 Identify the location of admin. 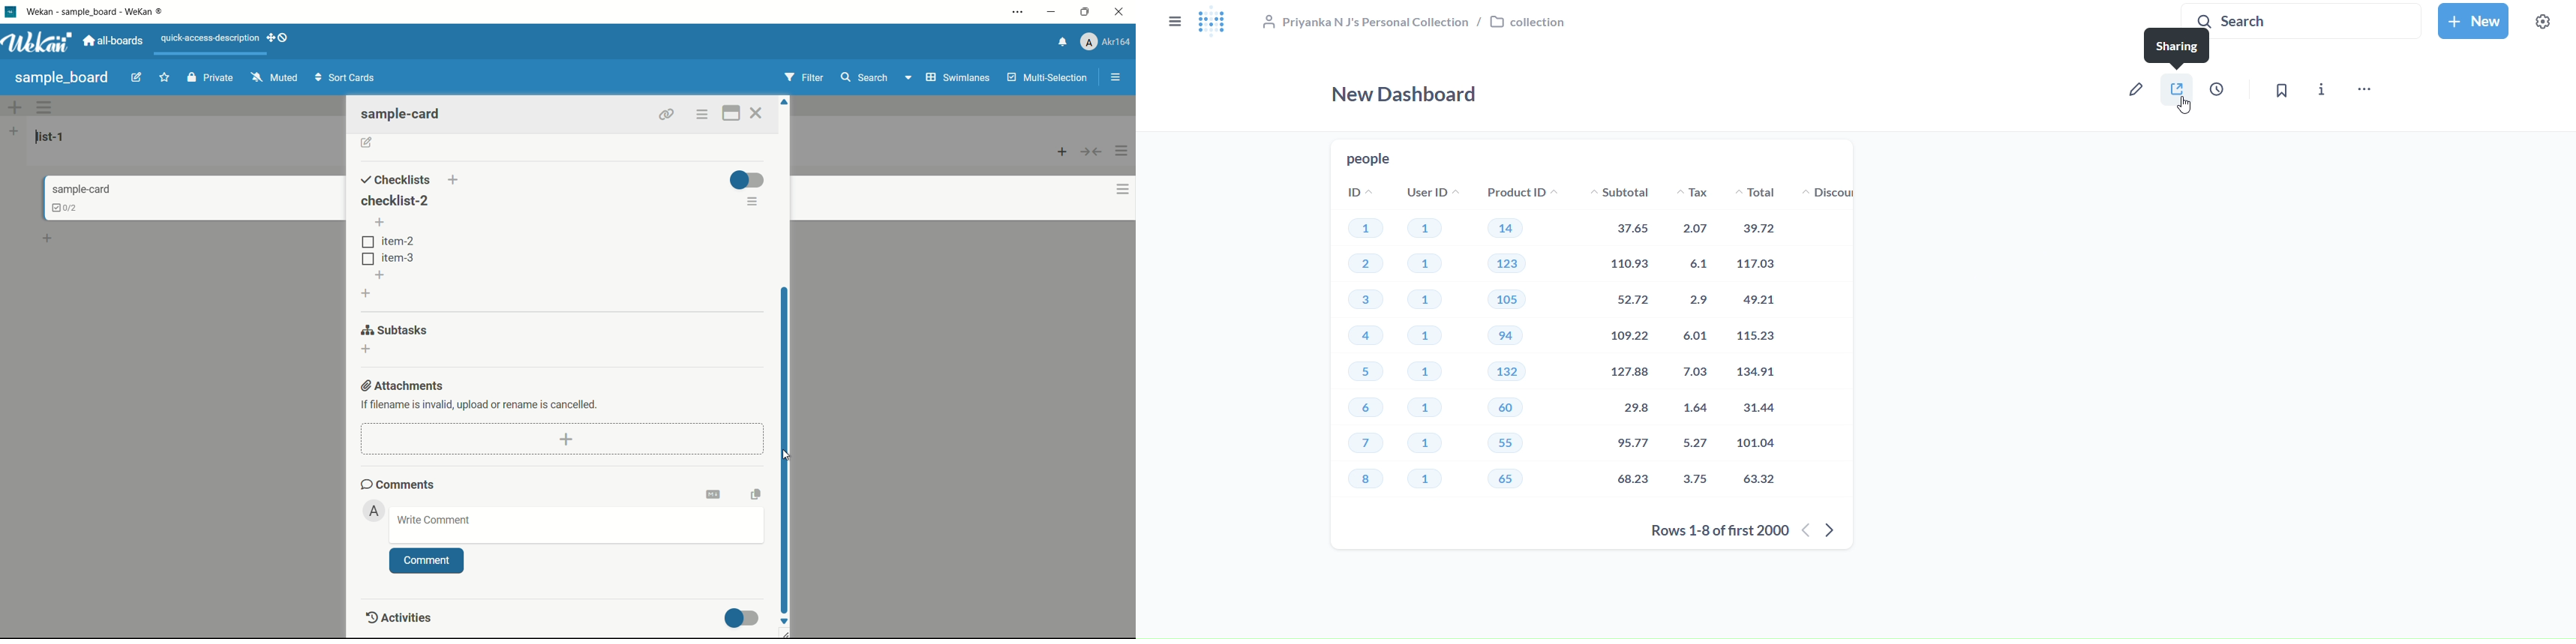
(375, 511).